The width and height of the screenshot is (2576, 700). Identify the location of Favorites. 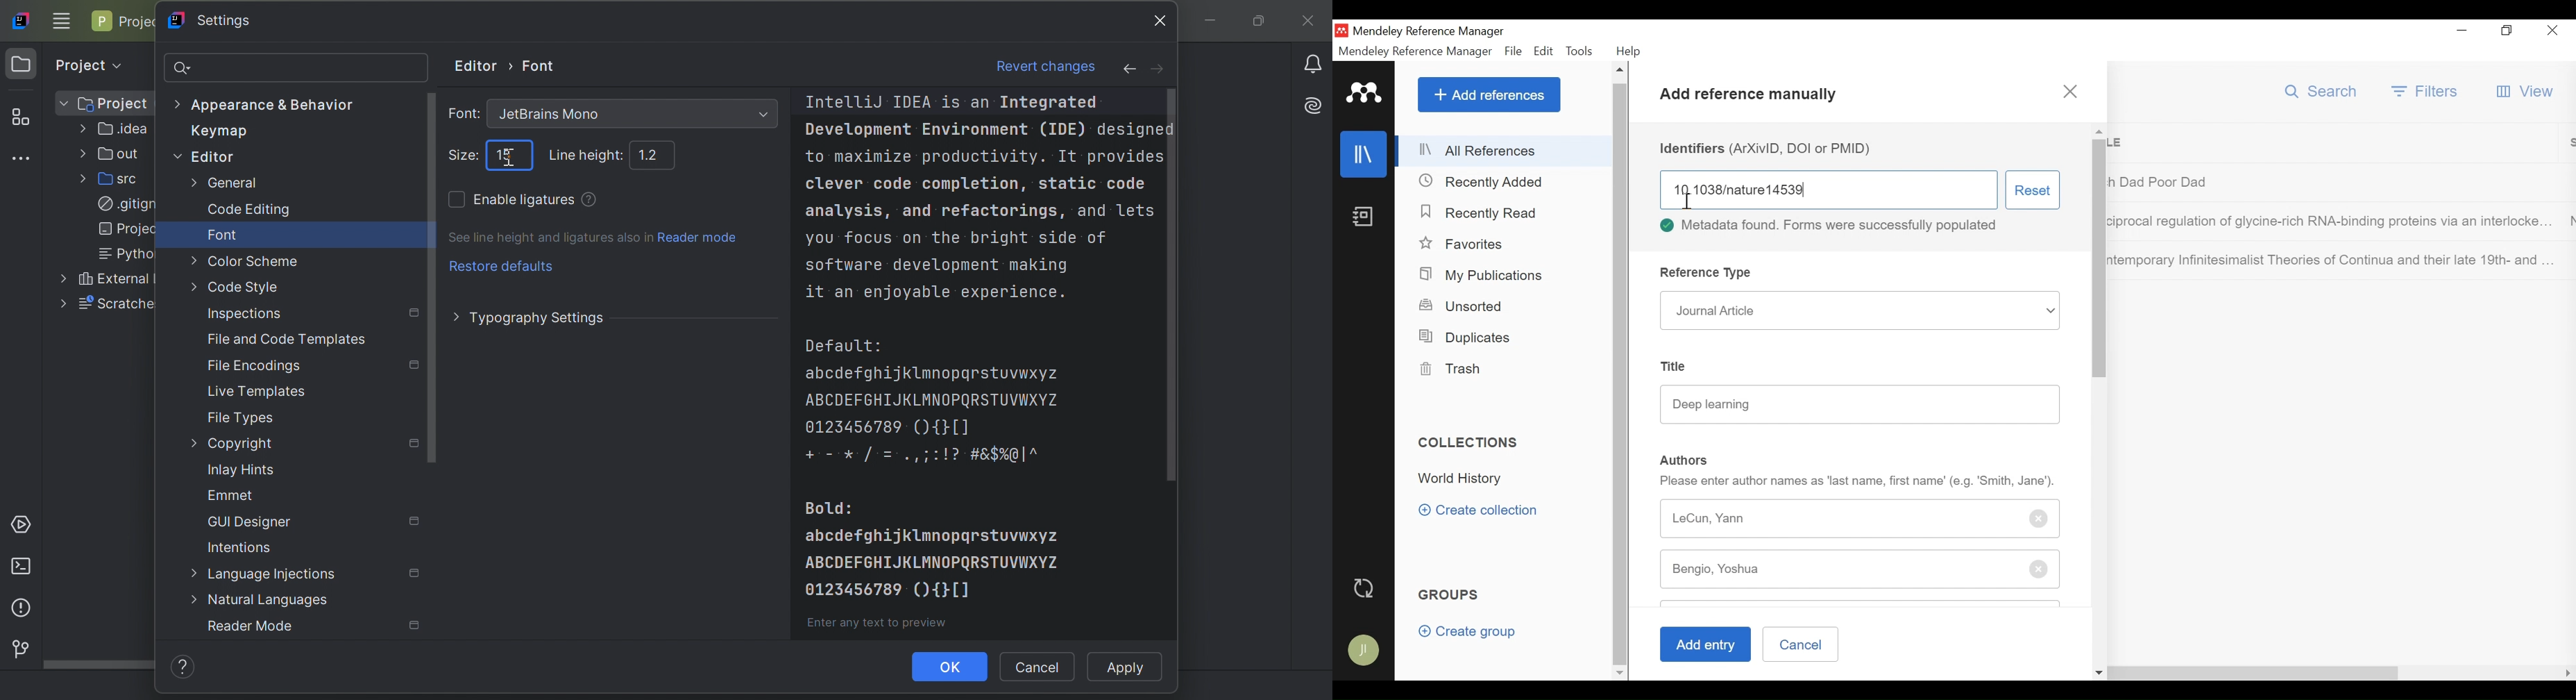
(1463, 244).